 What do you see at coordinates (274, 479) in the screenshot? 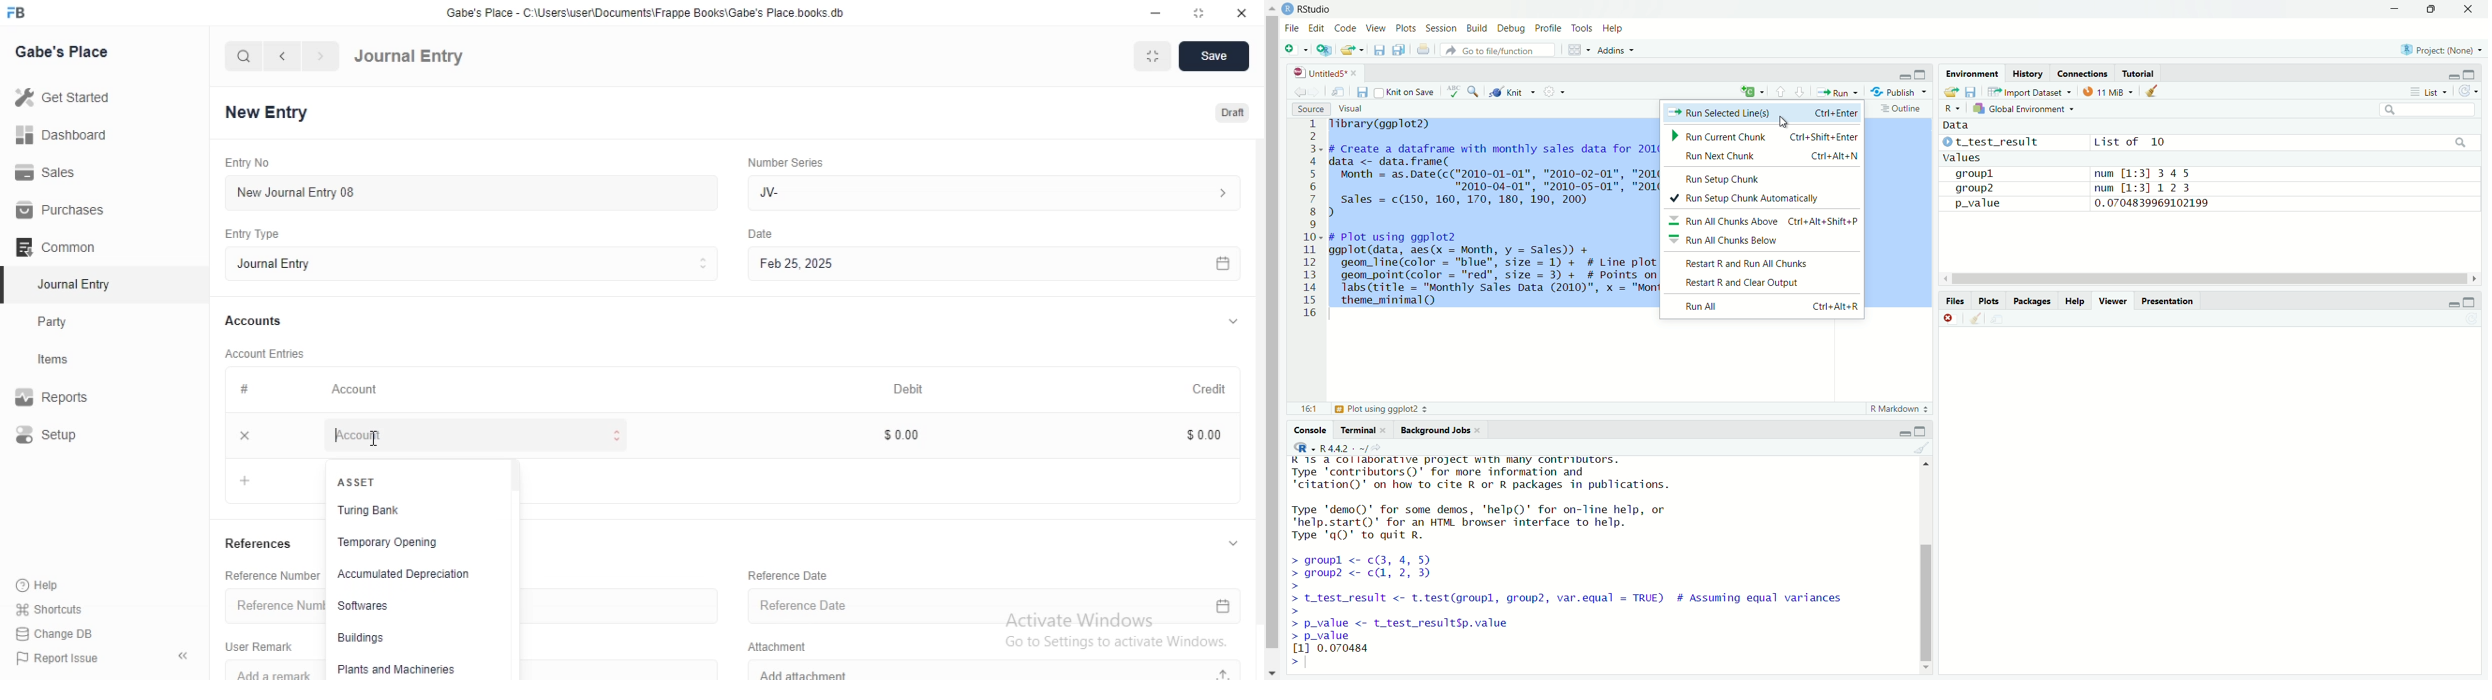
I see `+ Add Row` at bounding box center [274, 479].